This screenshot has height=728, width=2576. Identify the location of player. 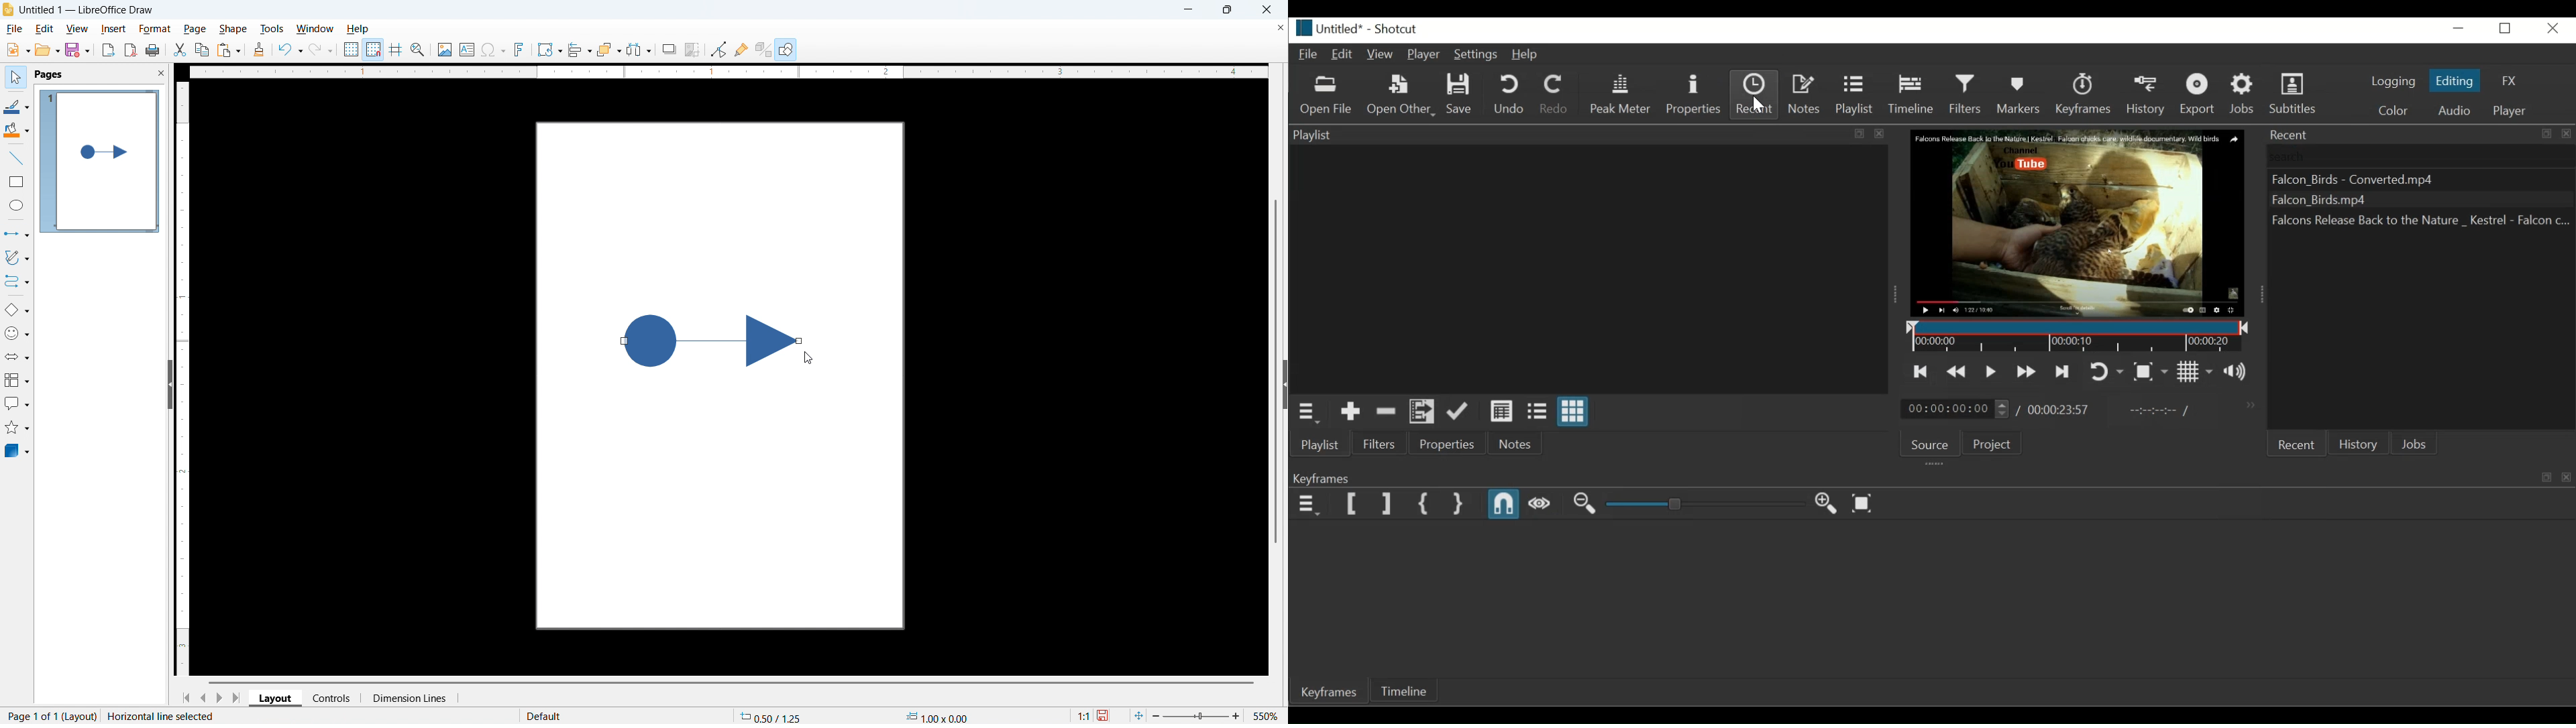
(2513, 112).